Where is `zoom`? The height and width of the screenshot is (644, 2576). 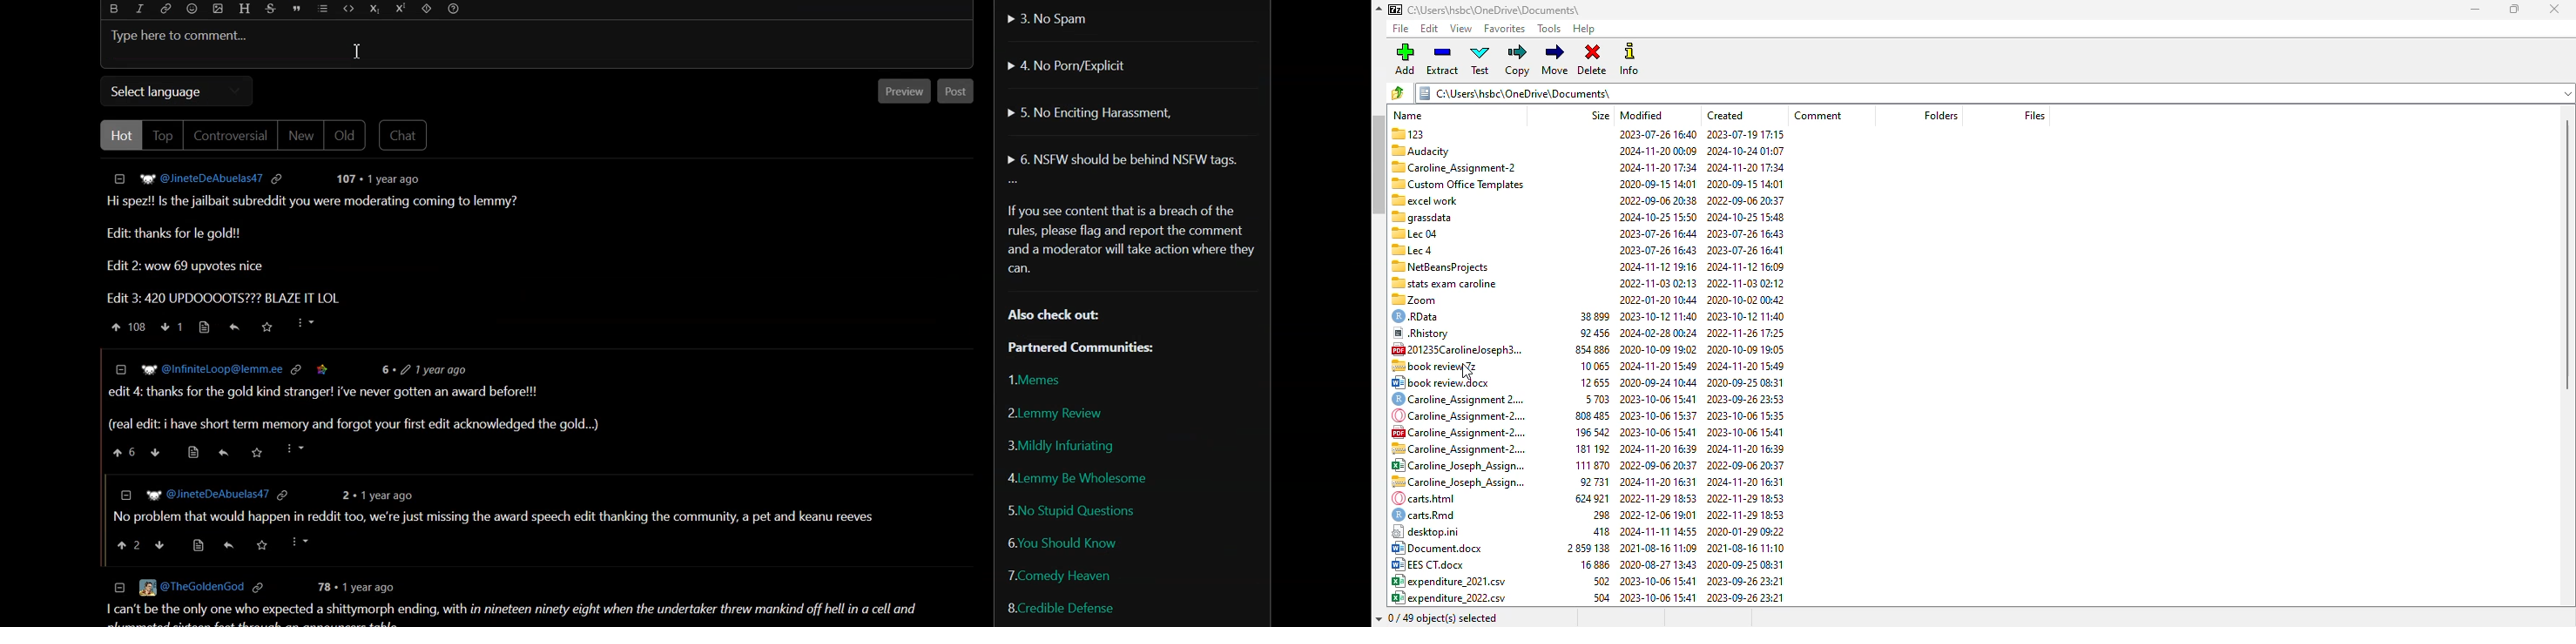 zoom is located at coordinates (1418, 299).